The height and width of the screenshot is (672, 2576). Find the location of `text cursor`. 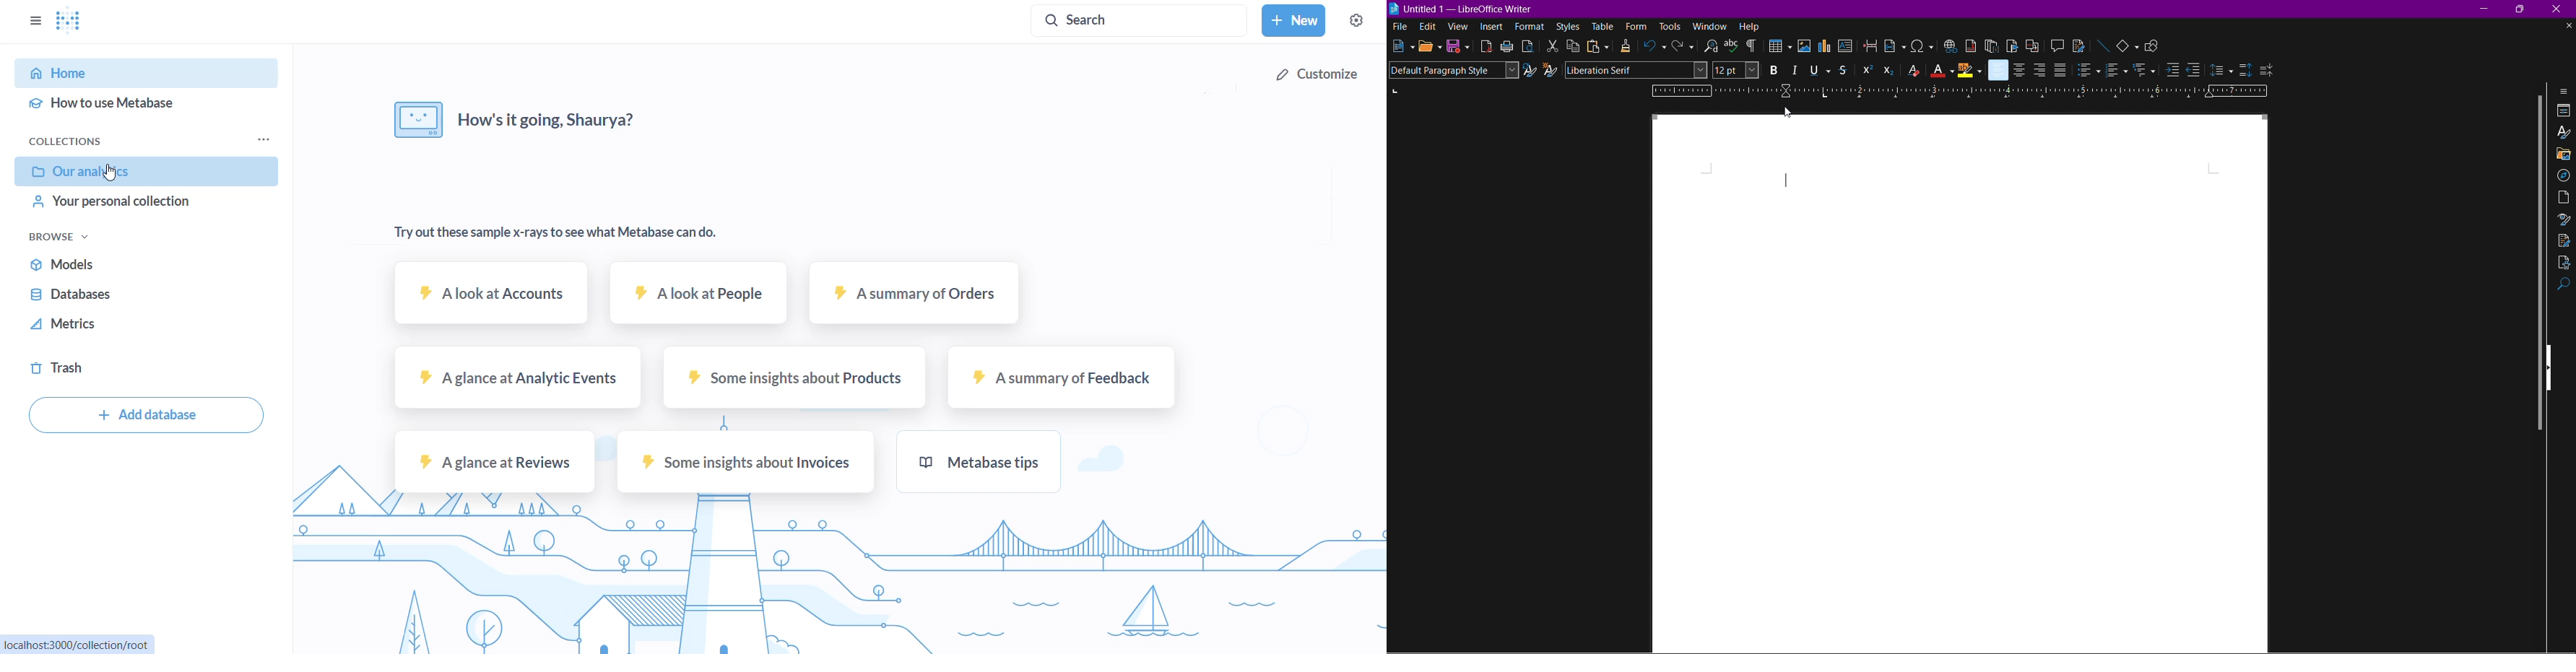

text cursor is located at coordinates (1786, 180).